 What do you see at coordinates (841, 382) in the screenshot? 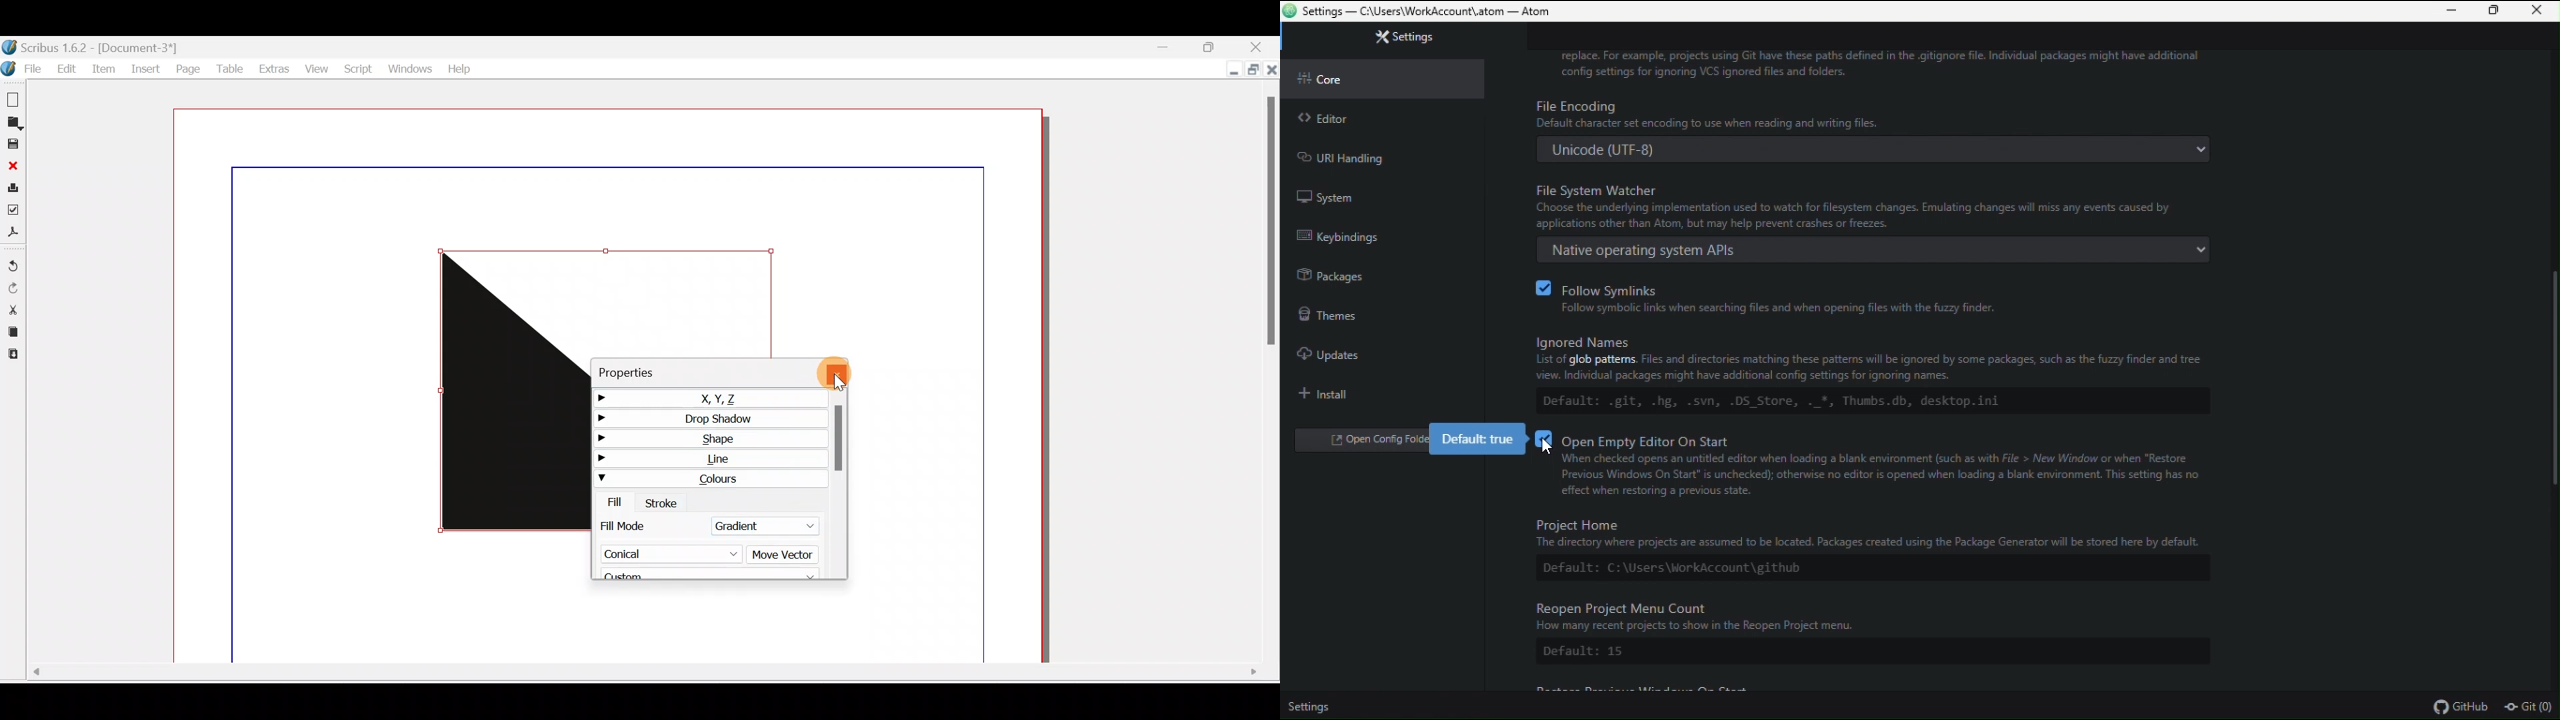
I see `cursor` at bounding box center [841, 382].